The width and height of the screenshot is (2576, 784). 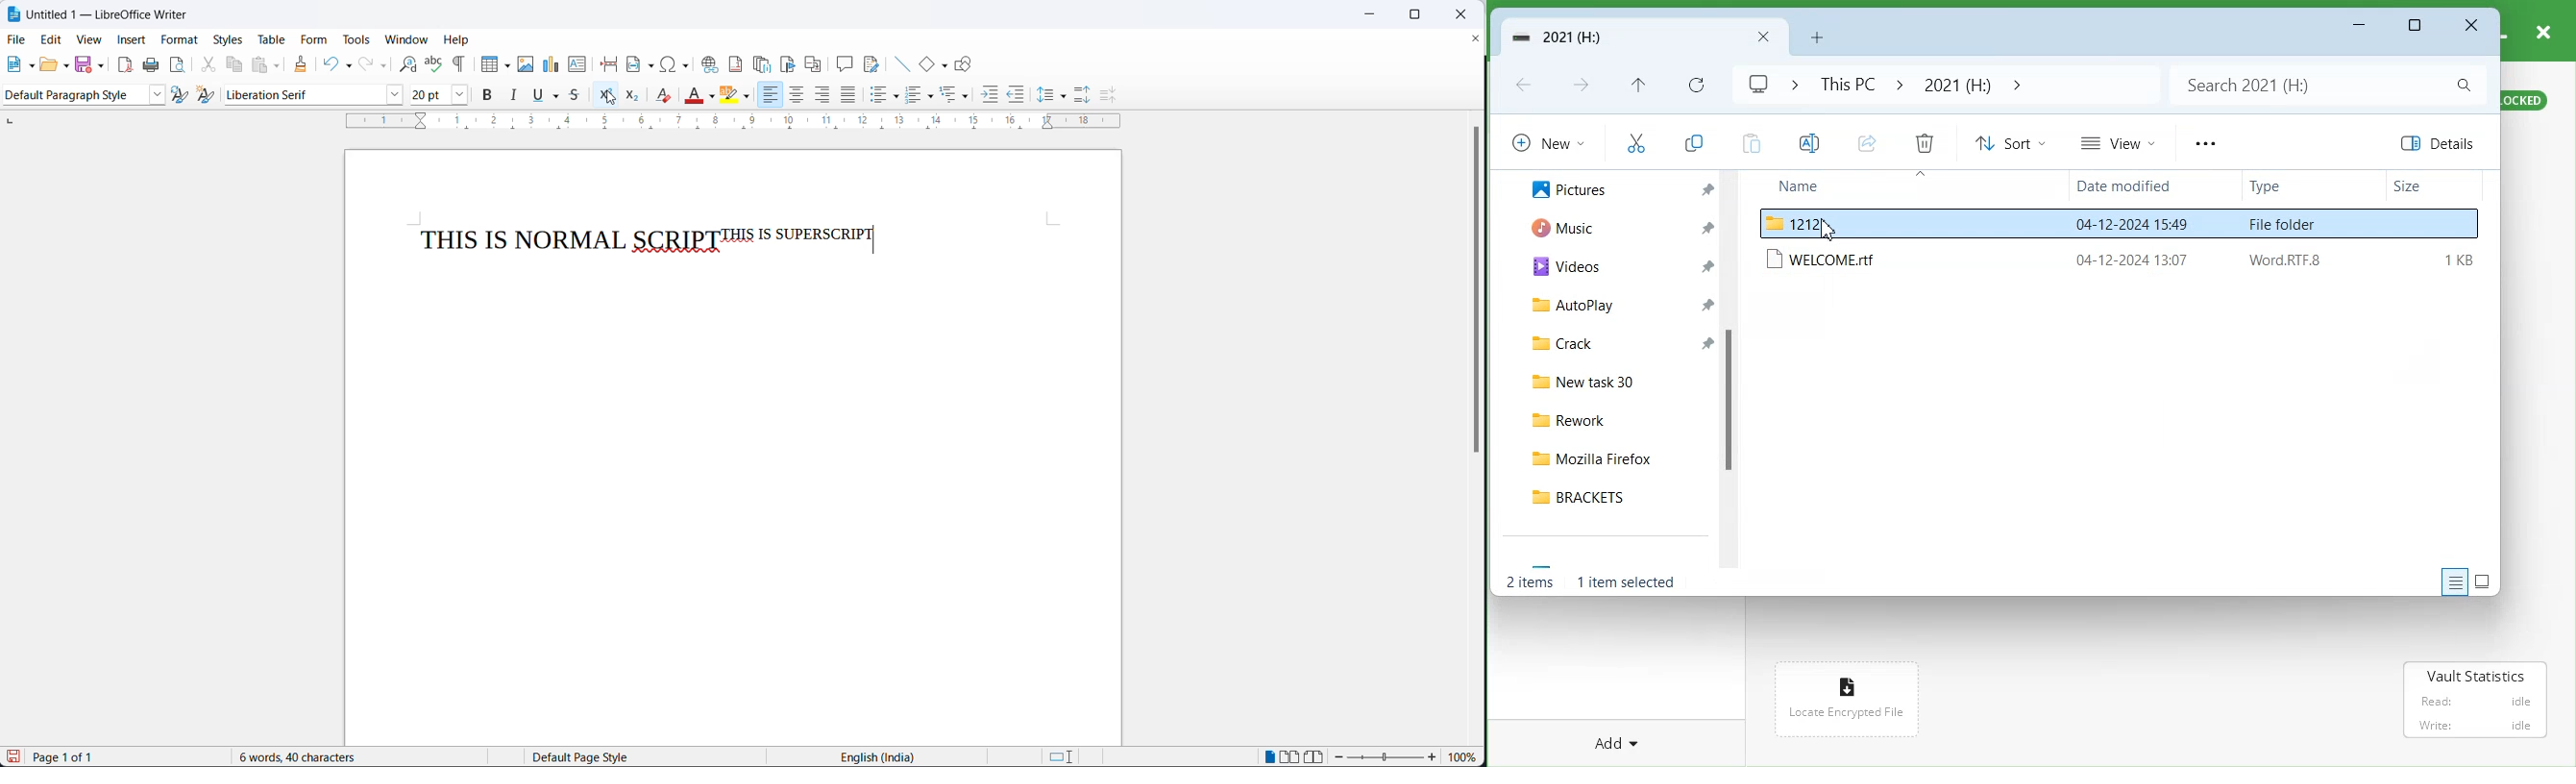 What do you see at coordinates (1817, 36) in the screenshot?
I see `Add New folder` at bounding box center [1817, 36].